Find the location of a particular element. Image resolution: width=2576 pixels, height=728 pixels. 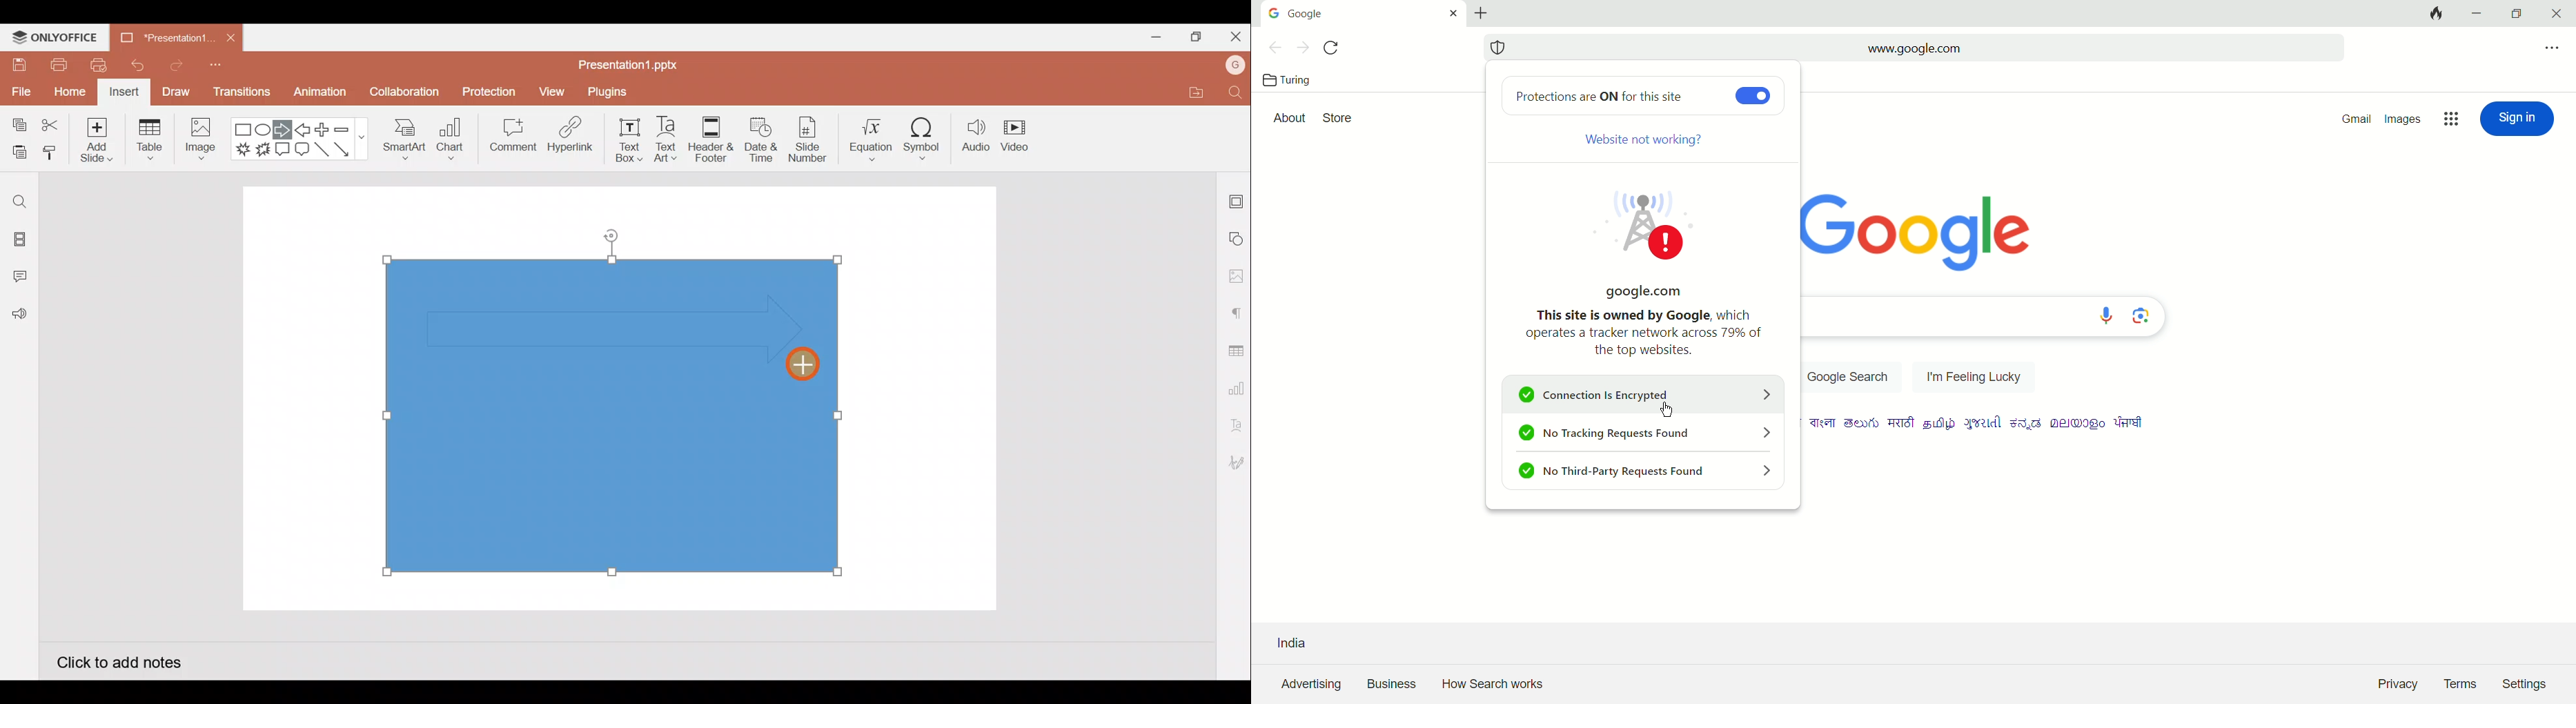

Undo is located at coordinates (132, 65).